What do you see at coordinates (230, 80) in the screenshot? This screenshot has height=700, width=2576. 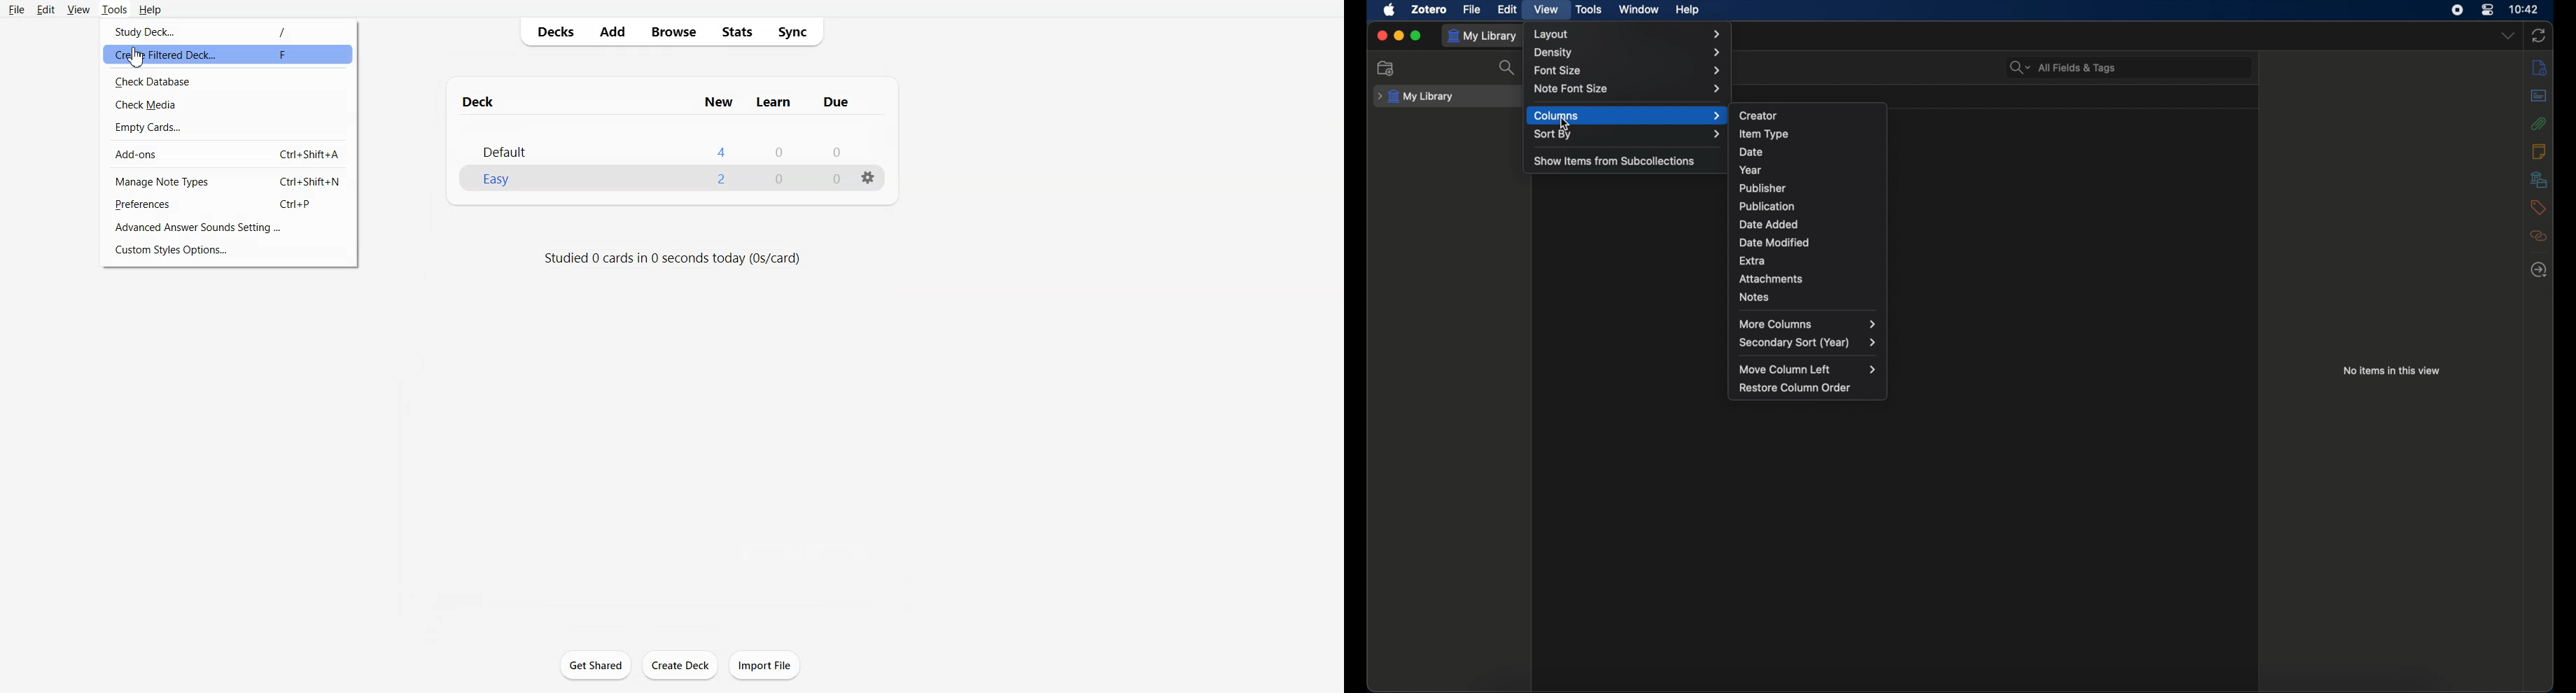 I see `Check Database` at bounding box center [230, 80].